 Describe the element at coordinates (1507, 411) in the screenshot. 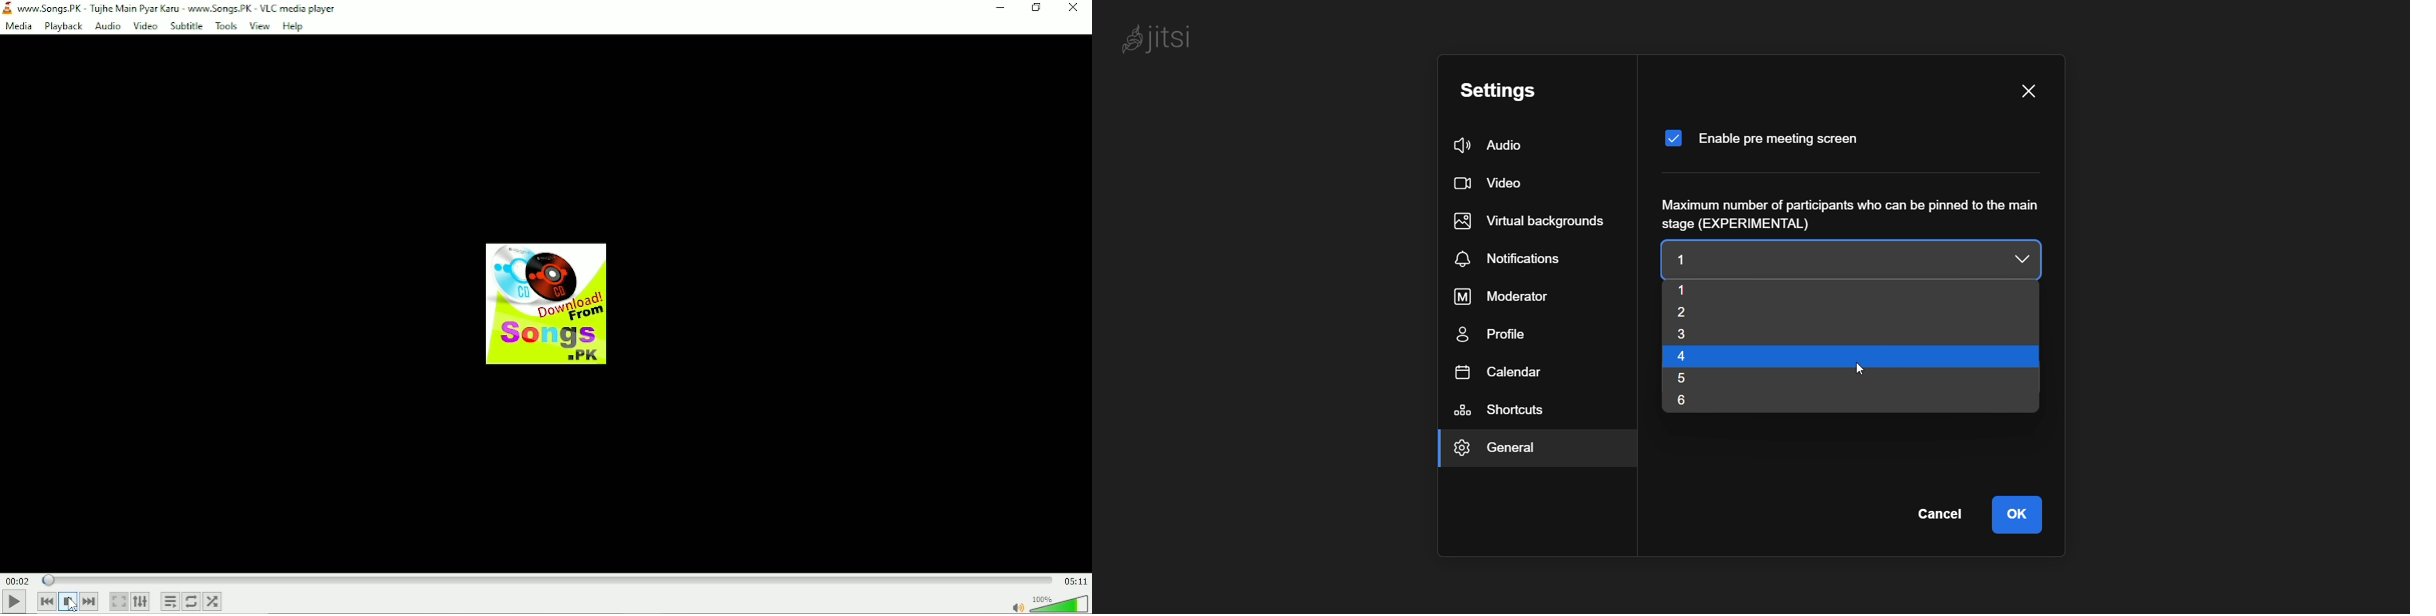

I see `shortcuts` at that location.